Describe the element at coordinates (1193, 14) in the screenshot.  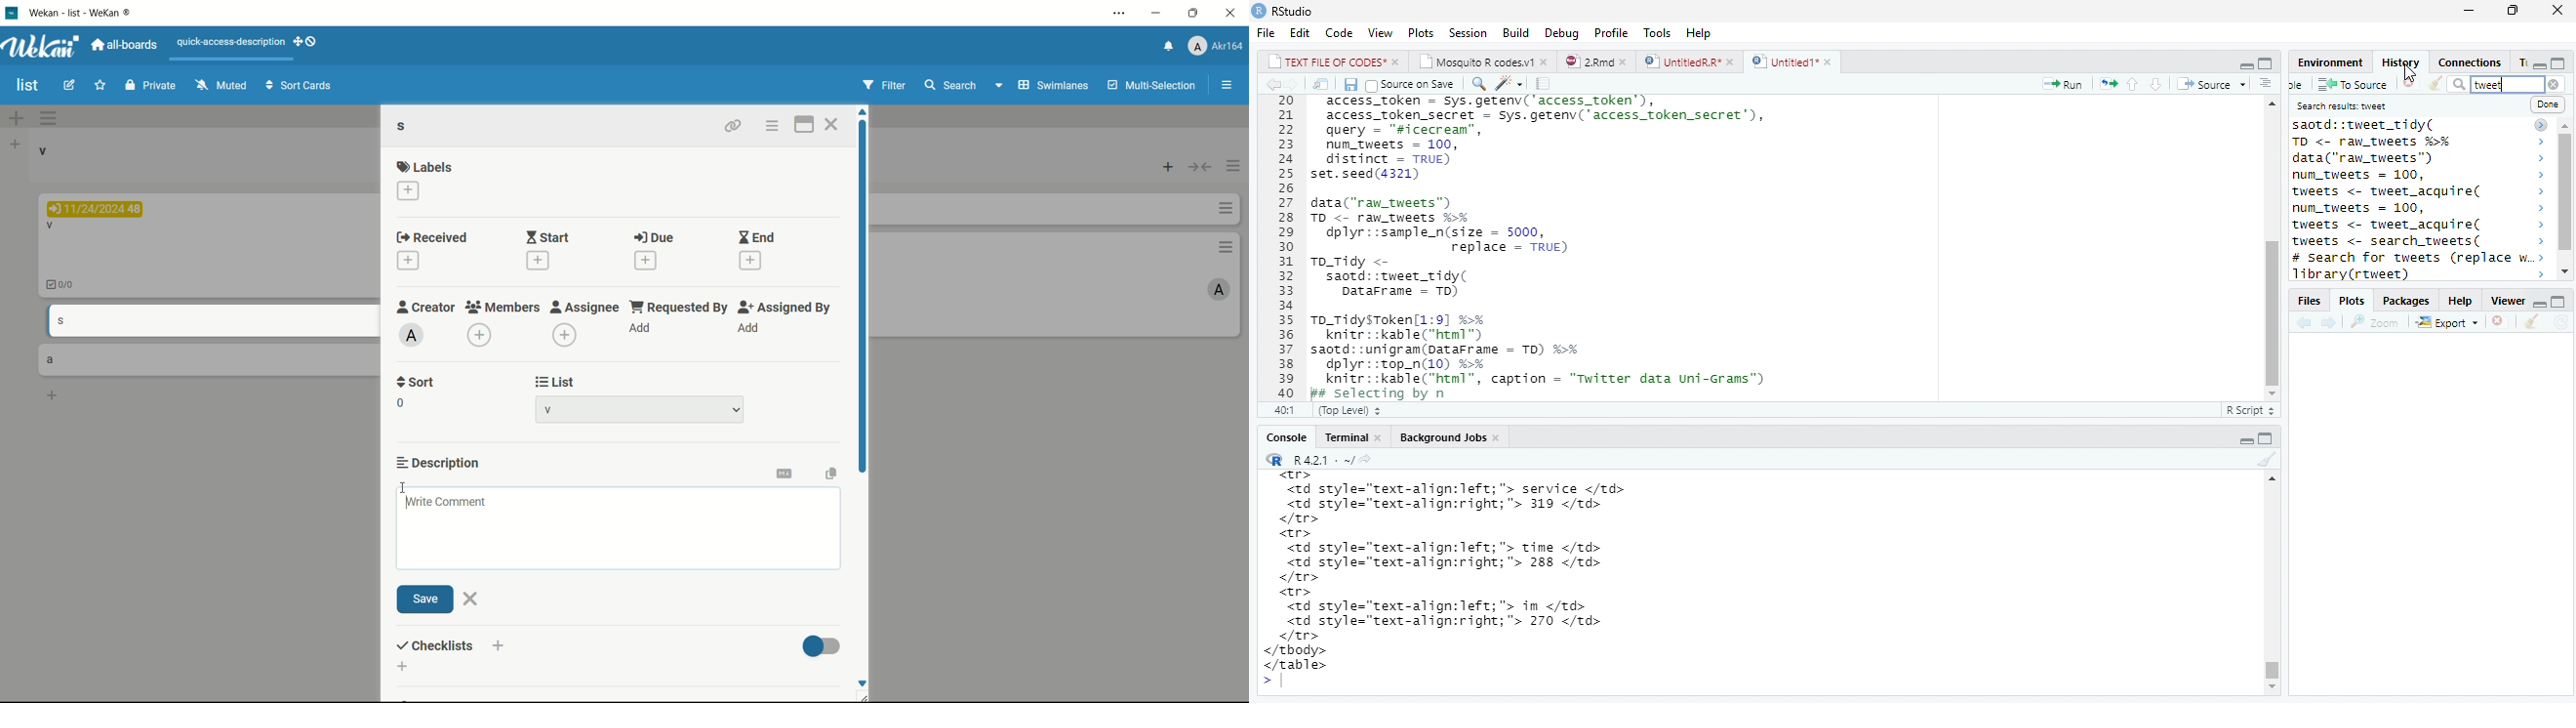
I see `maximize` at that location.